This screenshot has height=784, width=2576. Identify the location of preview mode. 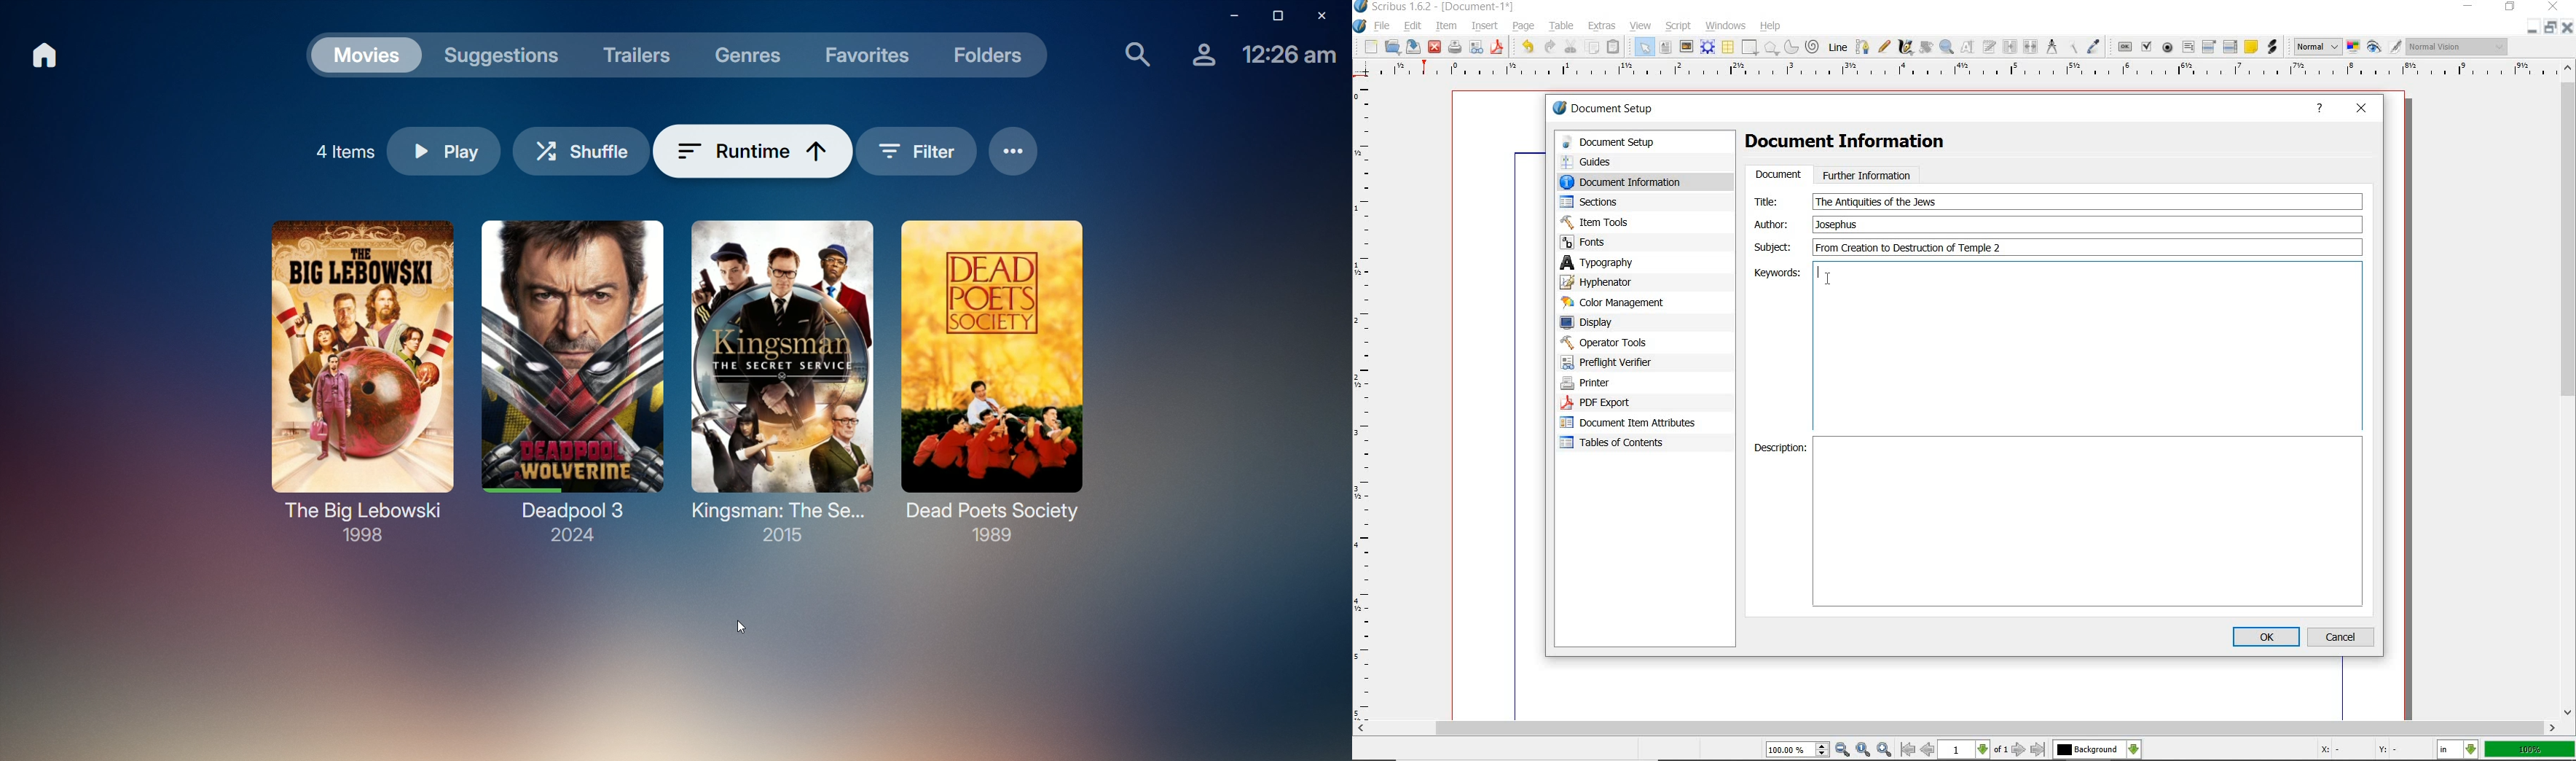
(2385, 47).